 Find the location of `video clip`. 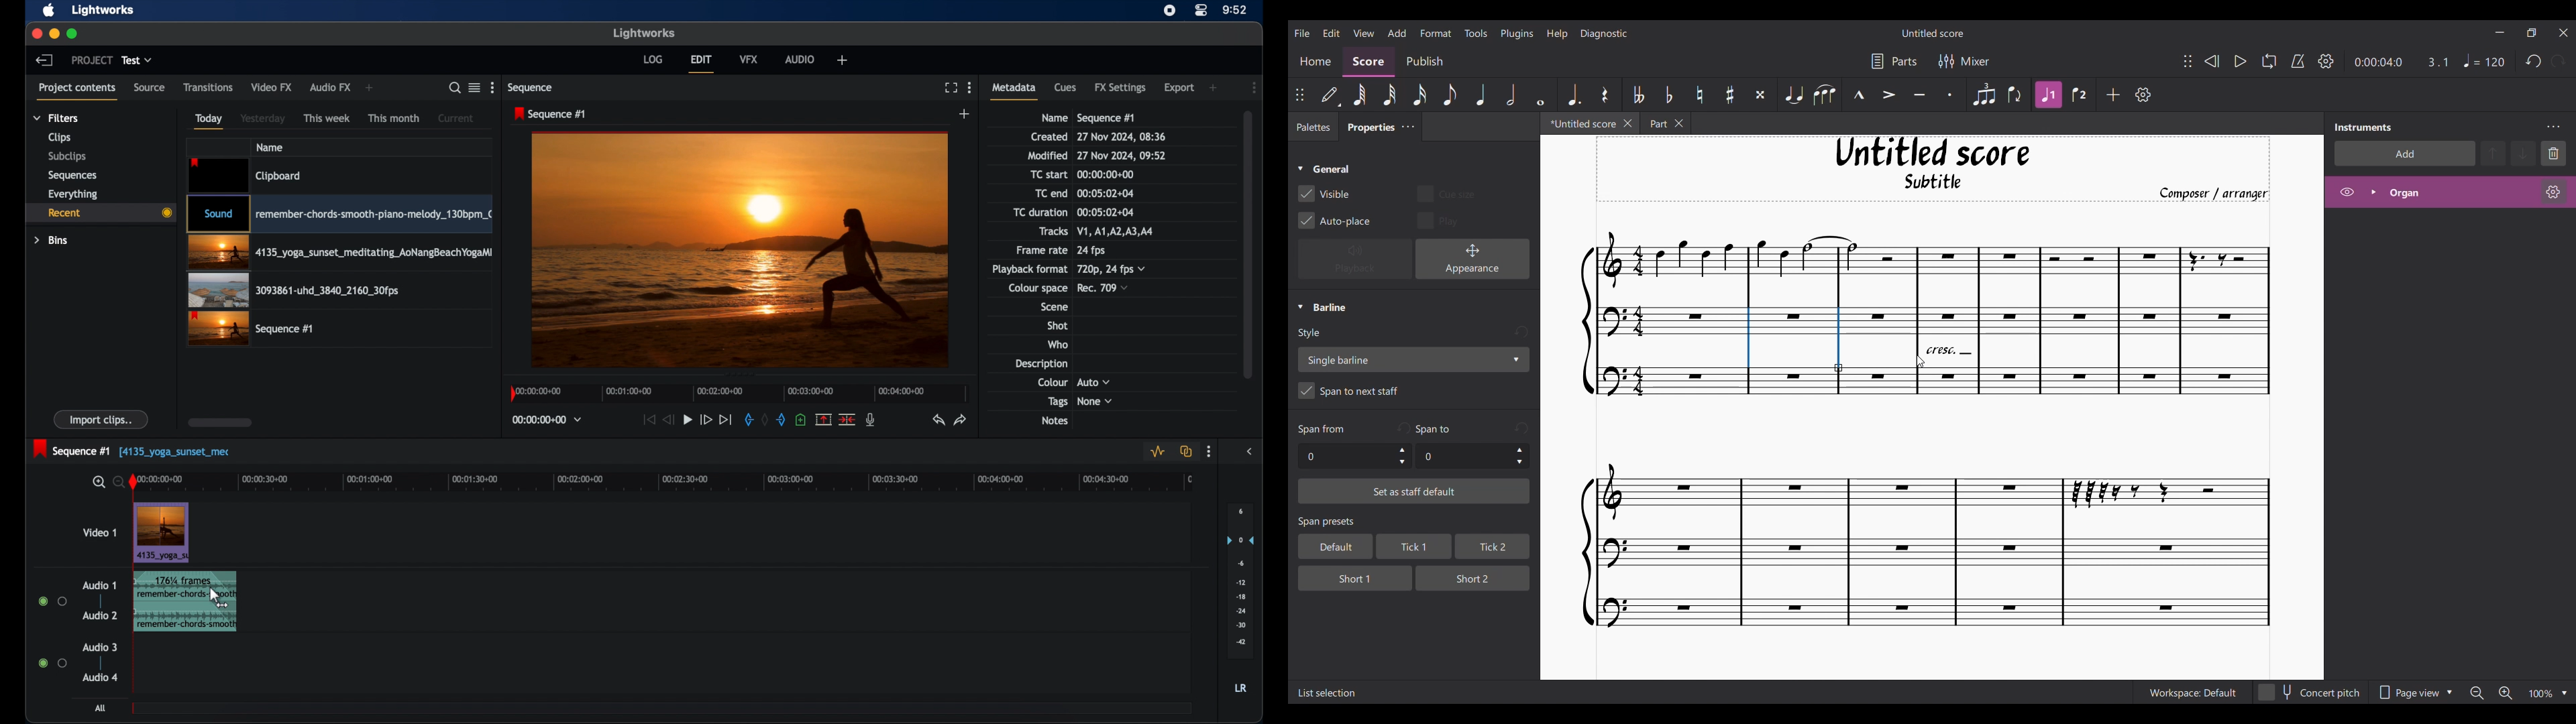

video clip is located at coordinates (162, 534).